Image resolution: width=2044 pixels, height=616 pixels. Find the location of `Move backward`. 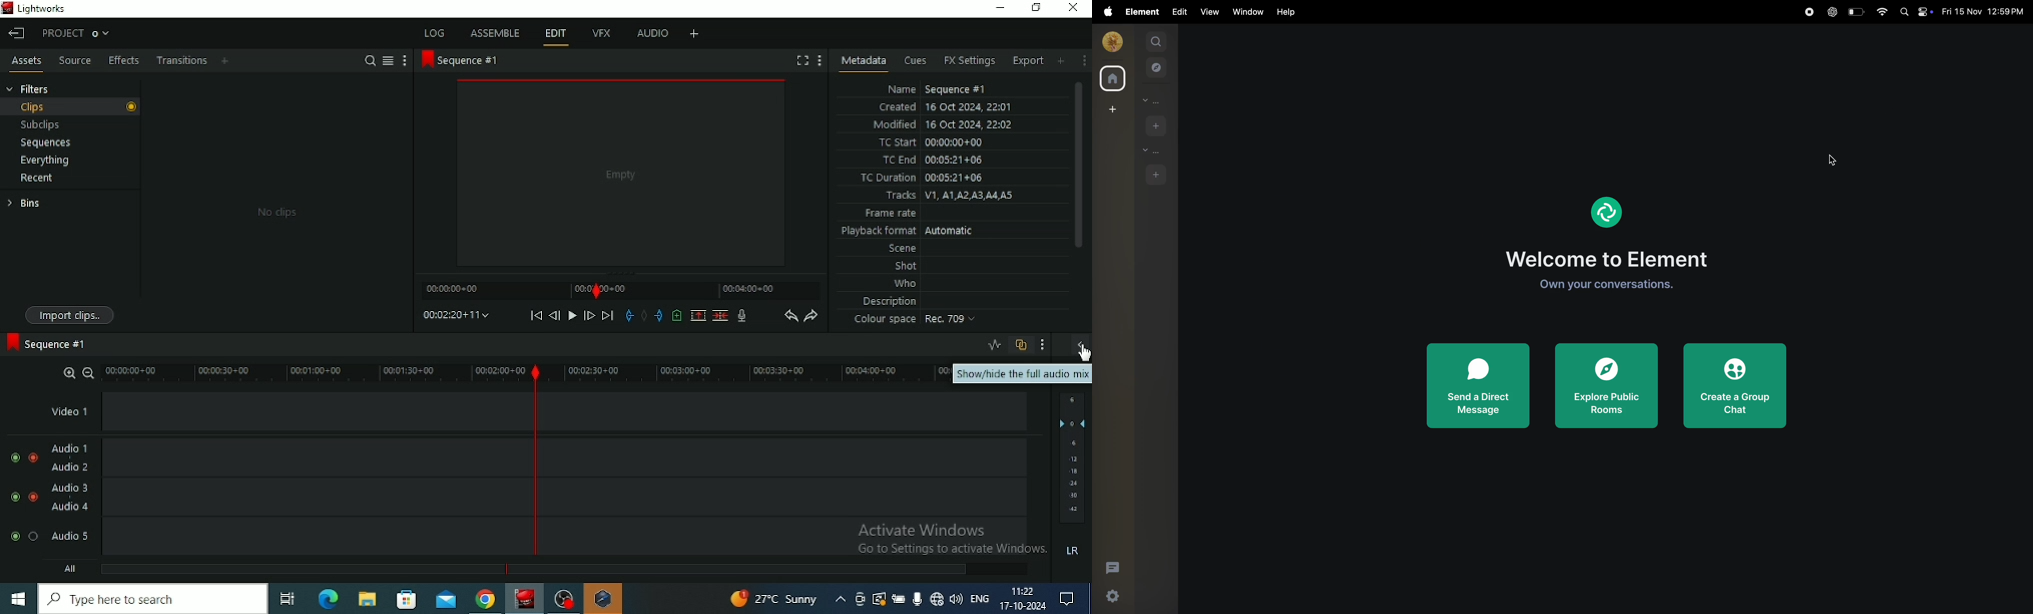

Move backward is located at coordinates (536, 315).